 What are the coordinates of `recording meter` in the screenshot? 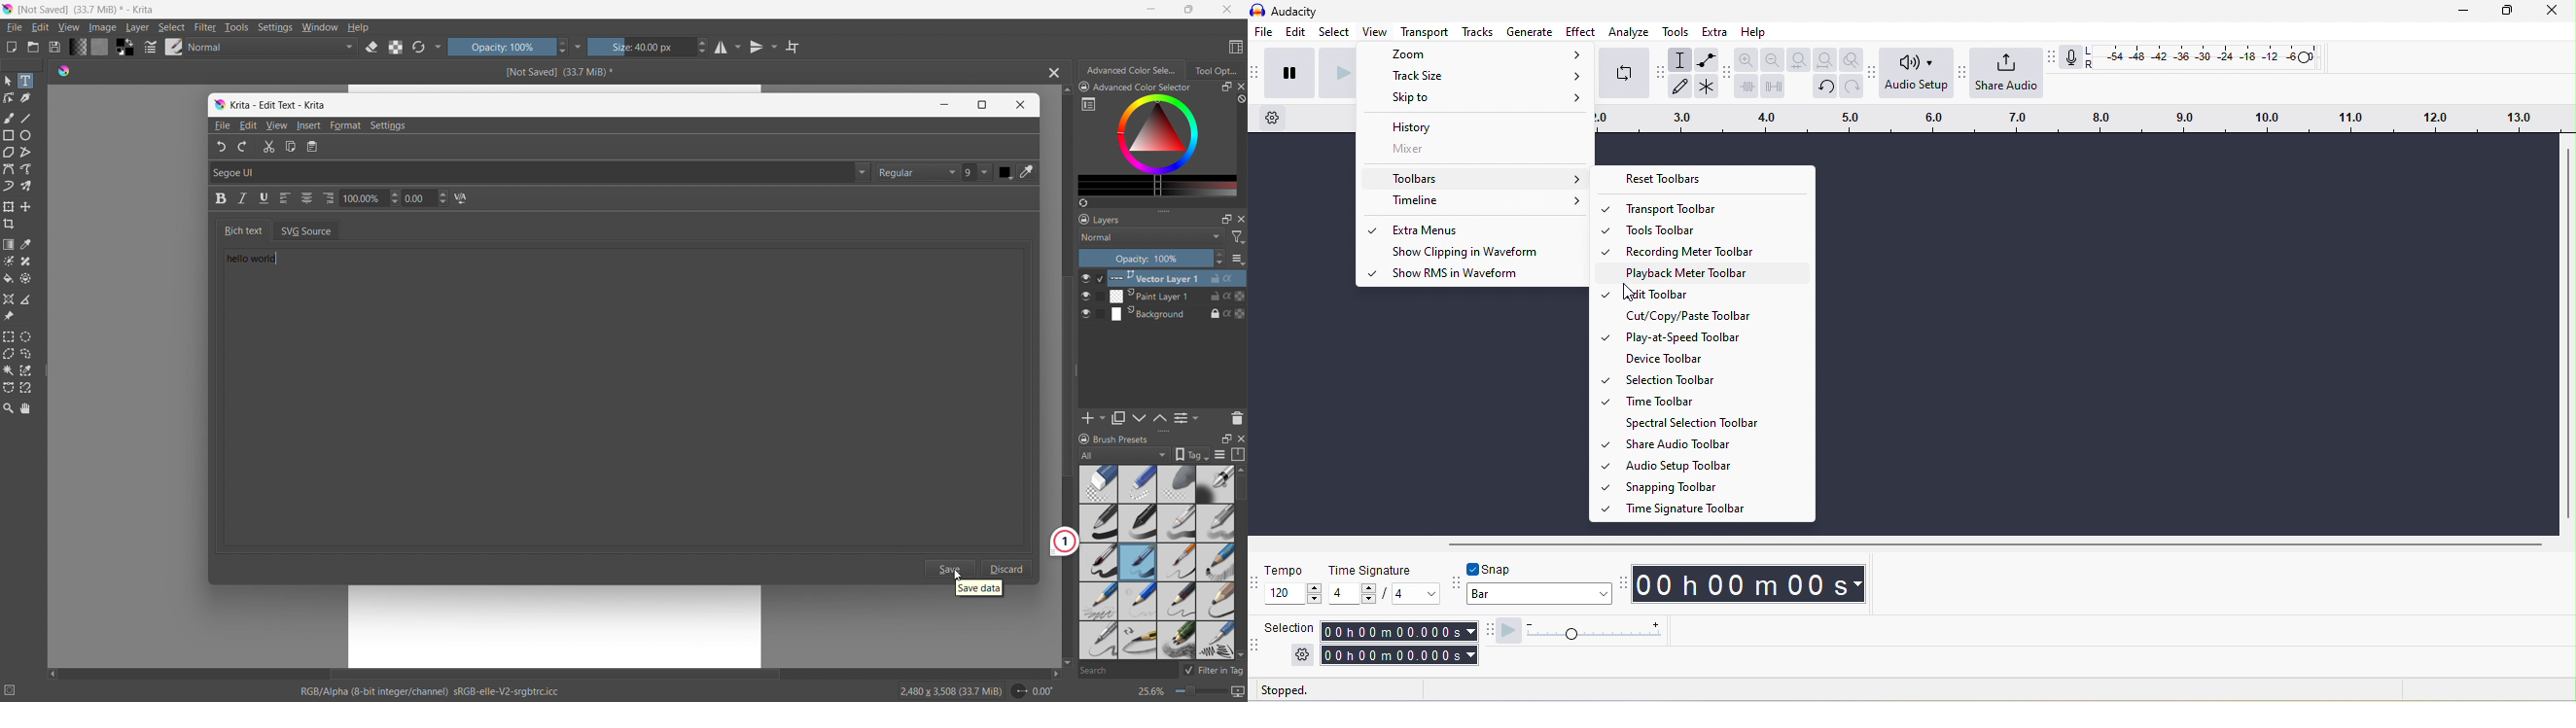 It's located at (2070, 56).